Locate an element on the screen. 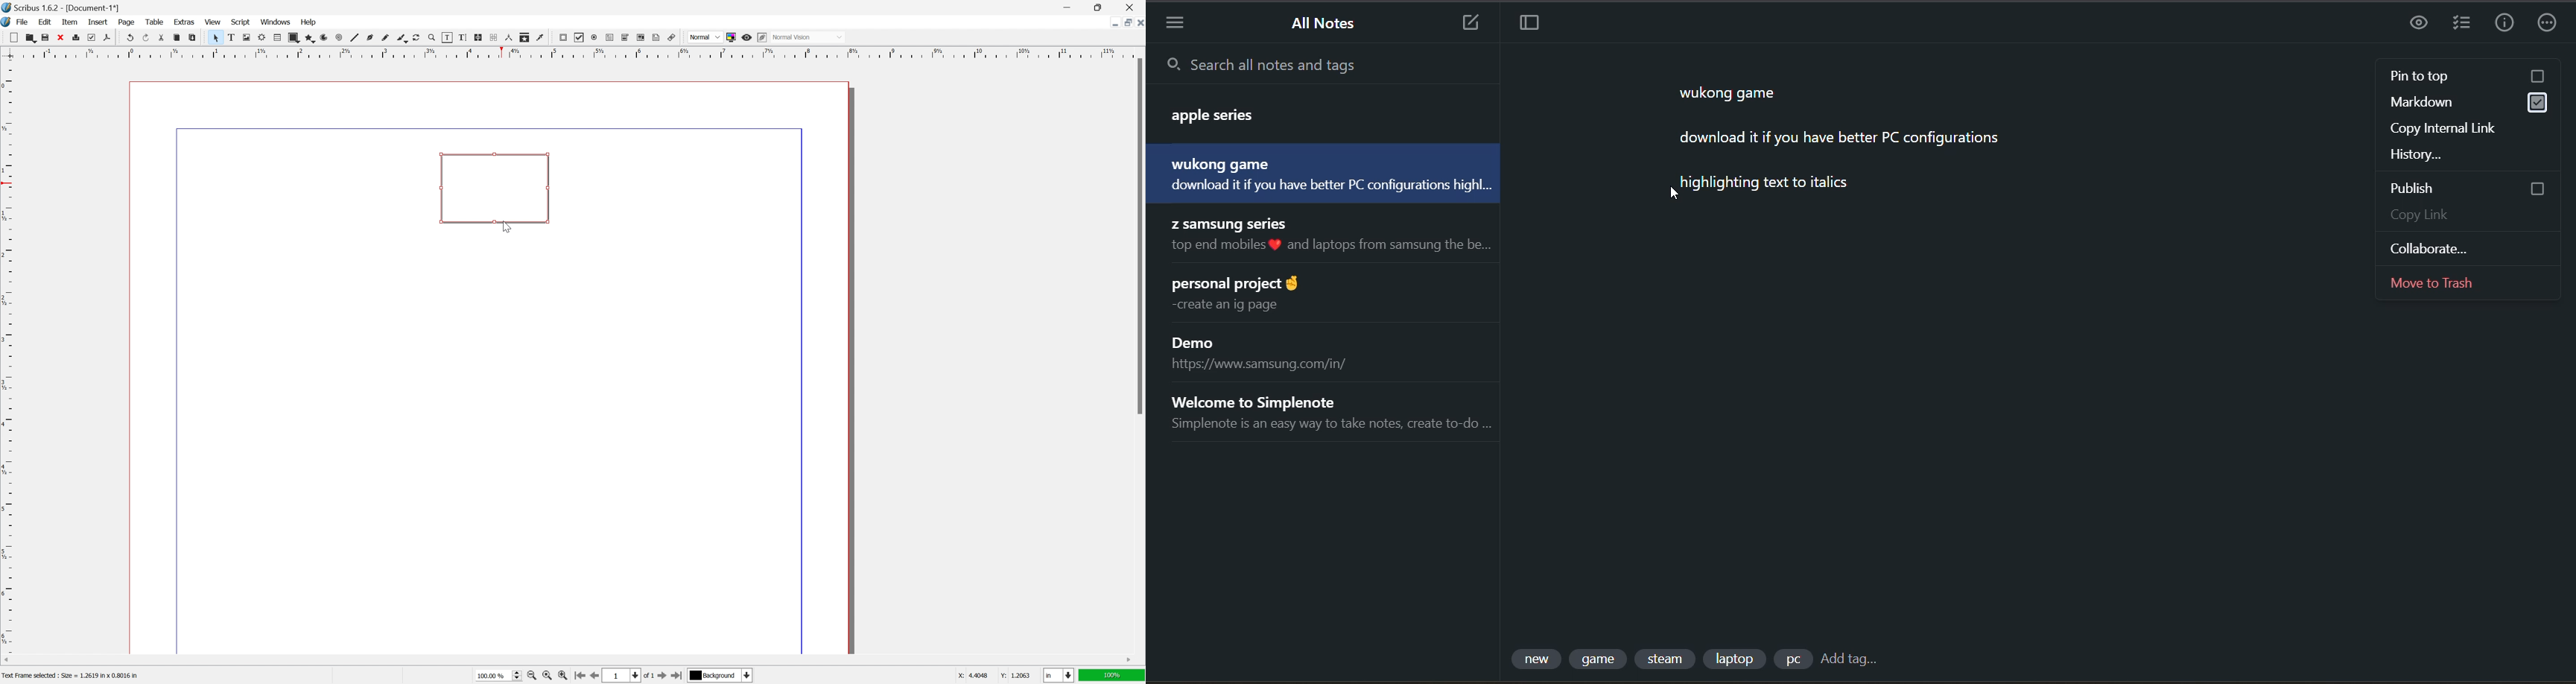 The image size is (2576, 700). text annotation is located at coordinates (657, 38).